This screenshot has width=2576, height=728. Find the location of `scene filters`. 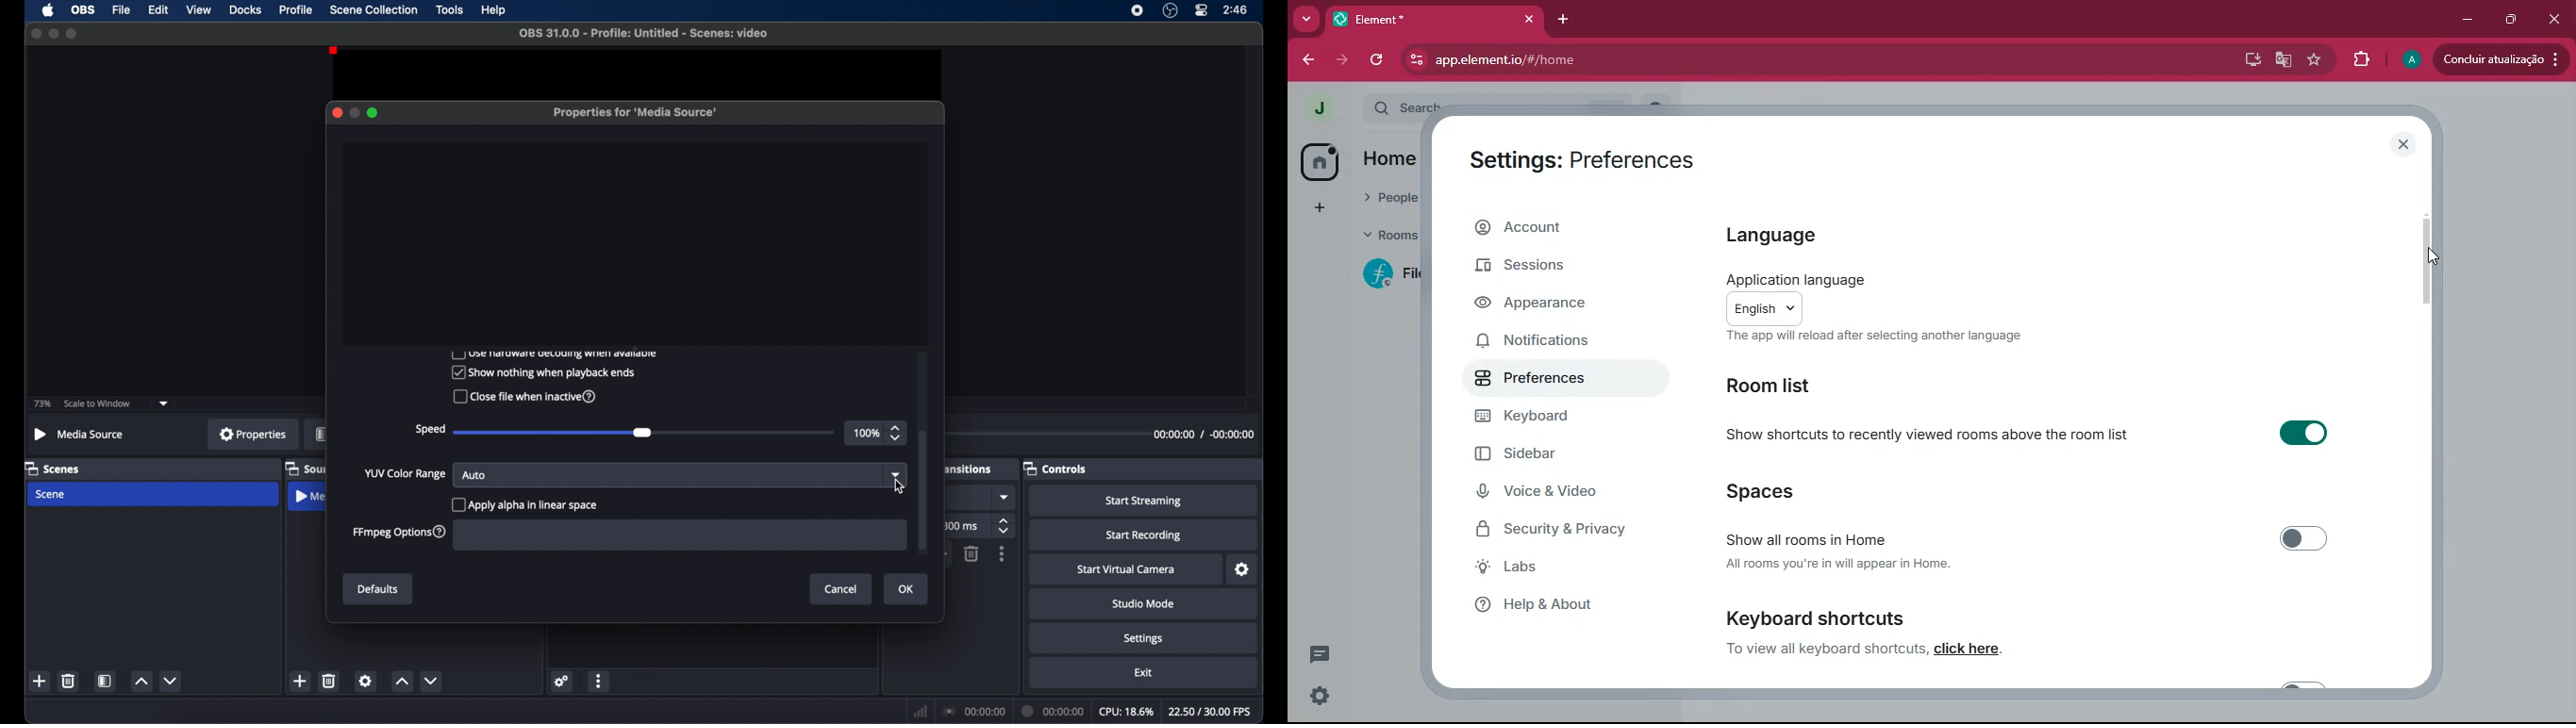

scene filters is located at coordinates (105, 681).